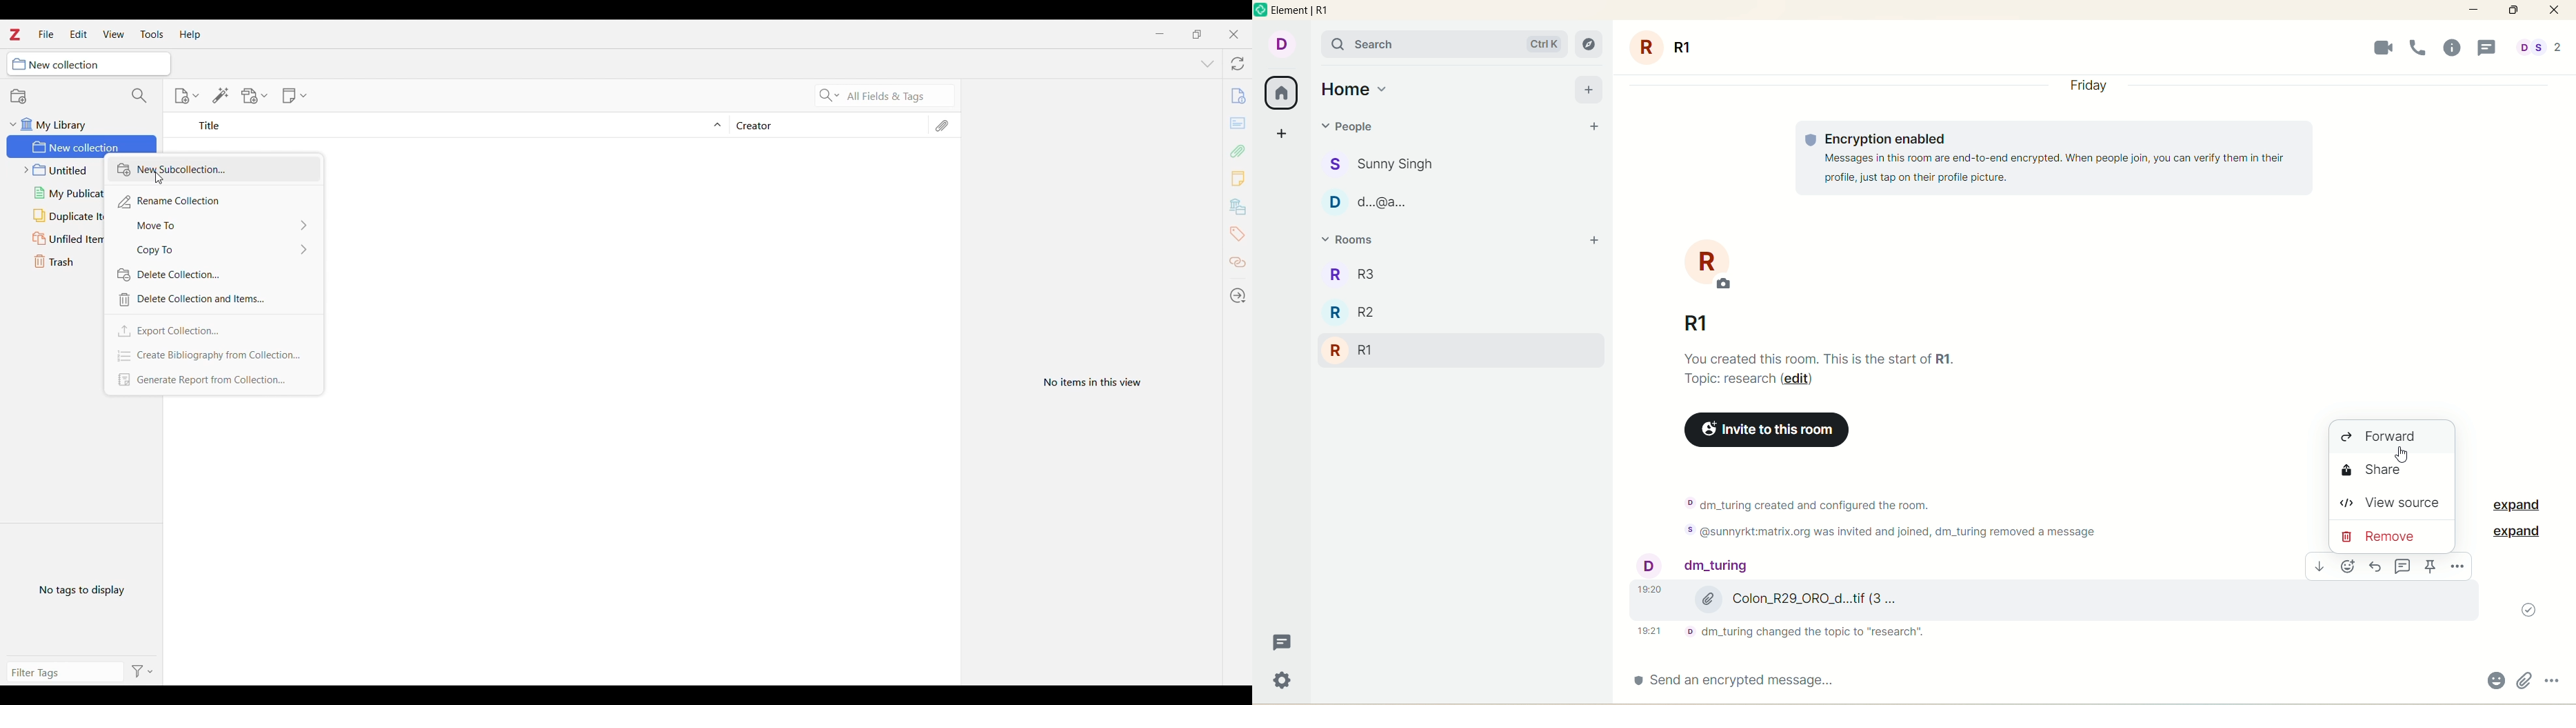 The image size is (2576, 728). Describe the element at coordinates (2053, 159) in the screenshot. I see `text` at that location.